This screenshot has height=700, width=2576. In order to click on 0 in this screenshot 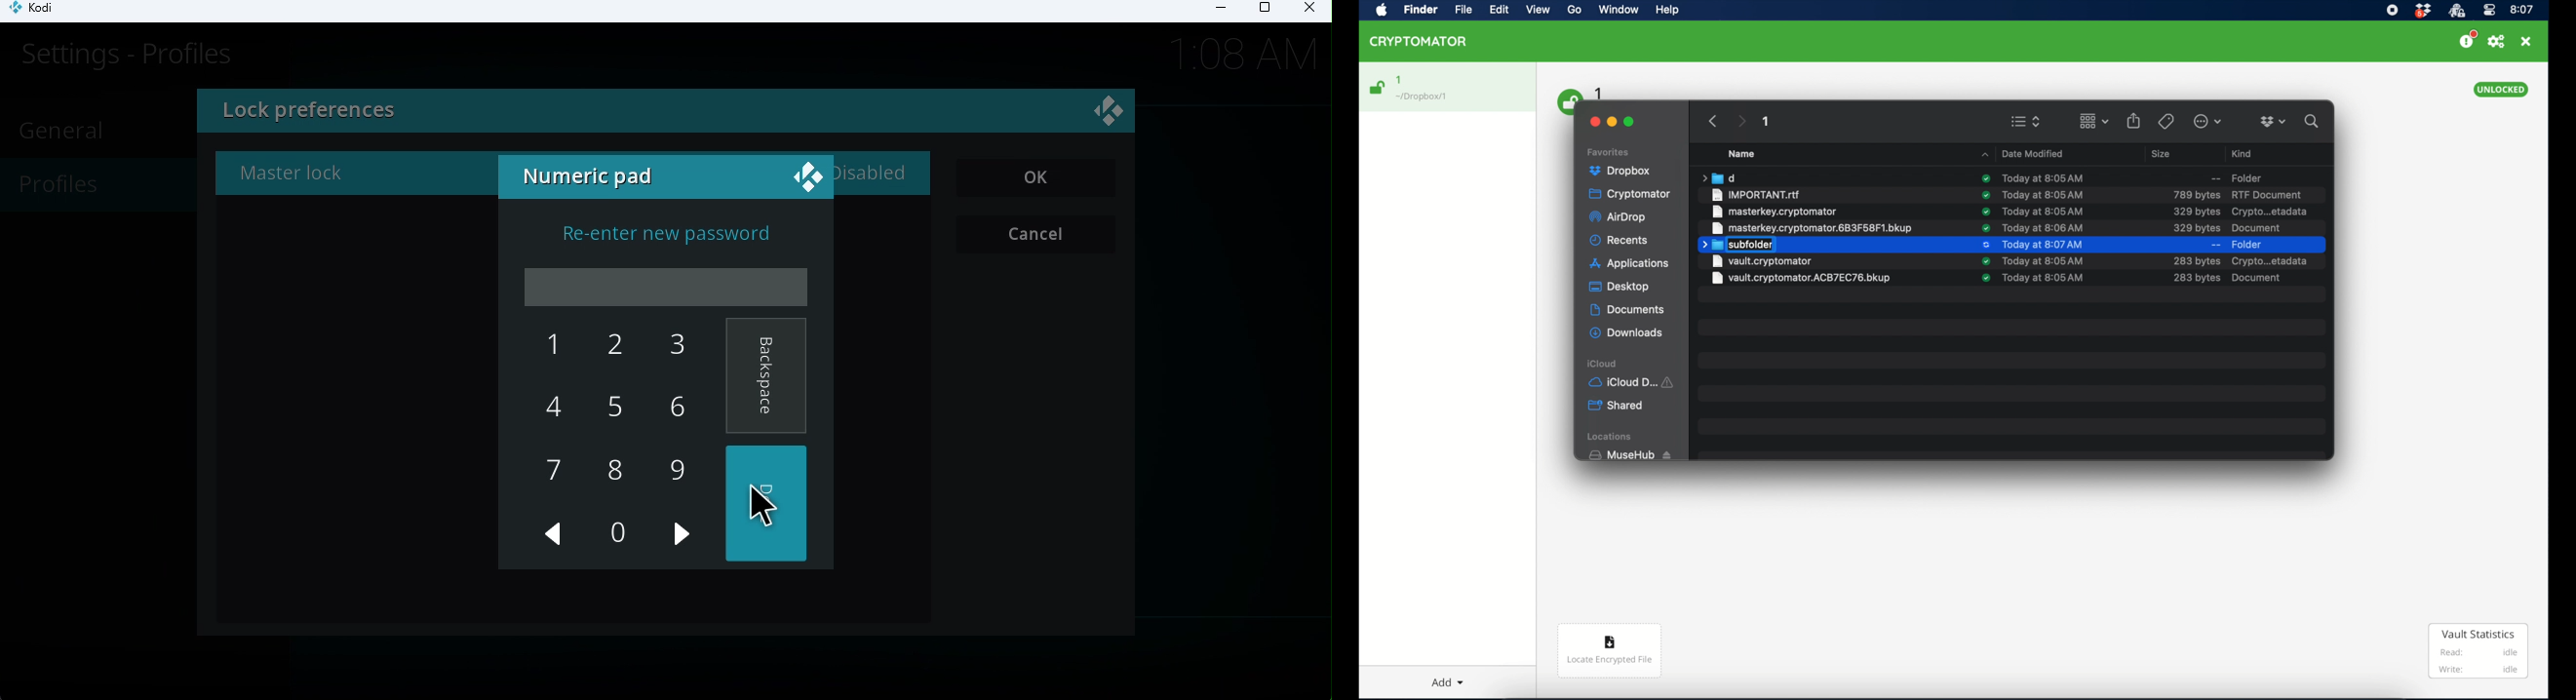, I will do `click(615, 532)`.